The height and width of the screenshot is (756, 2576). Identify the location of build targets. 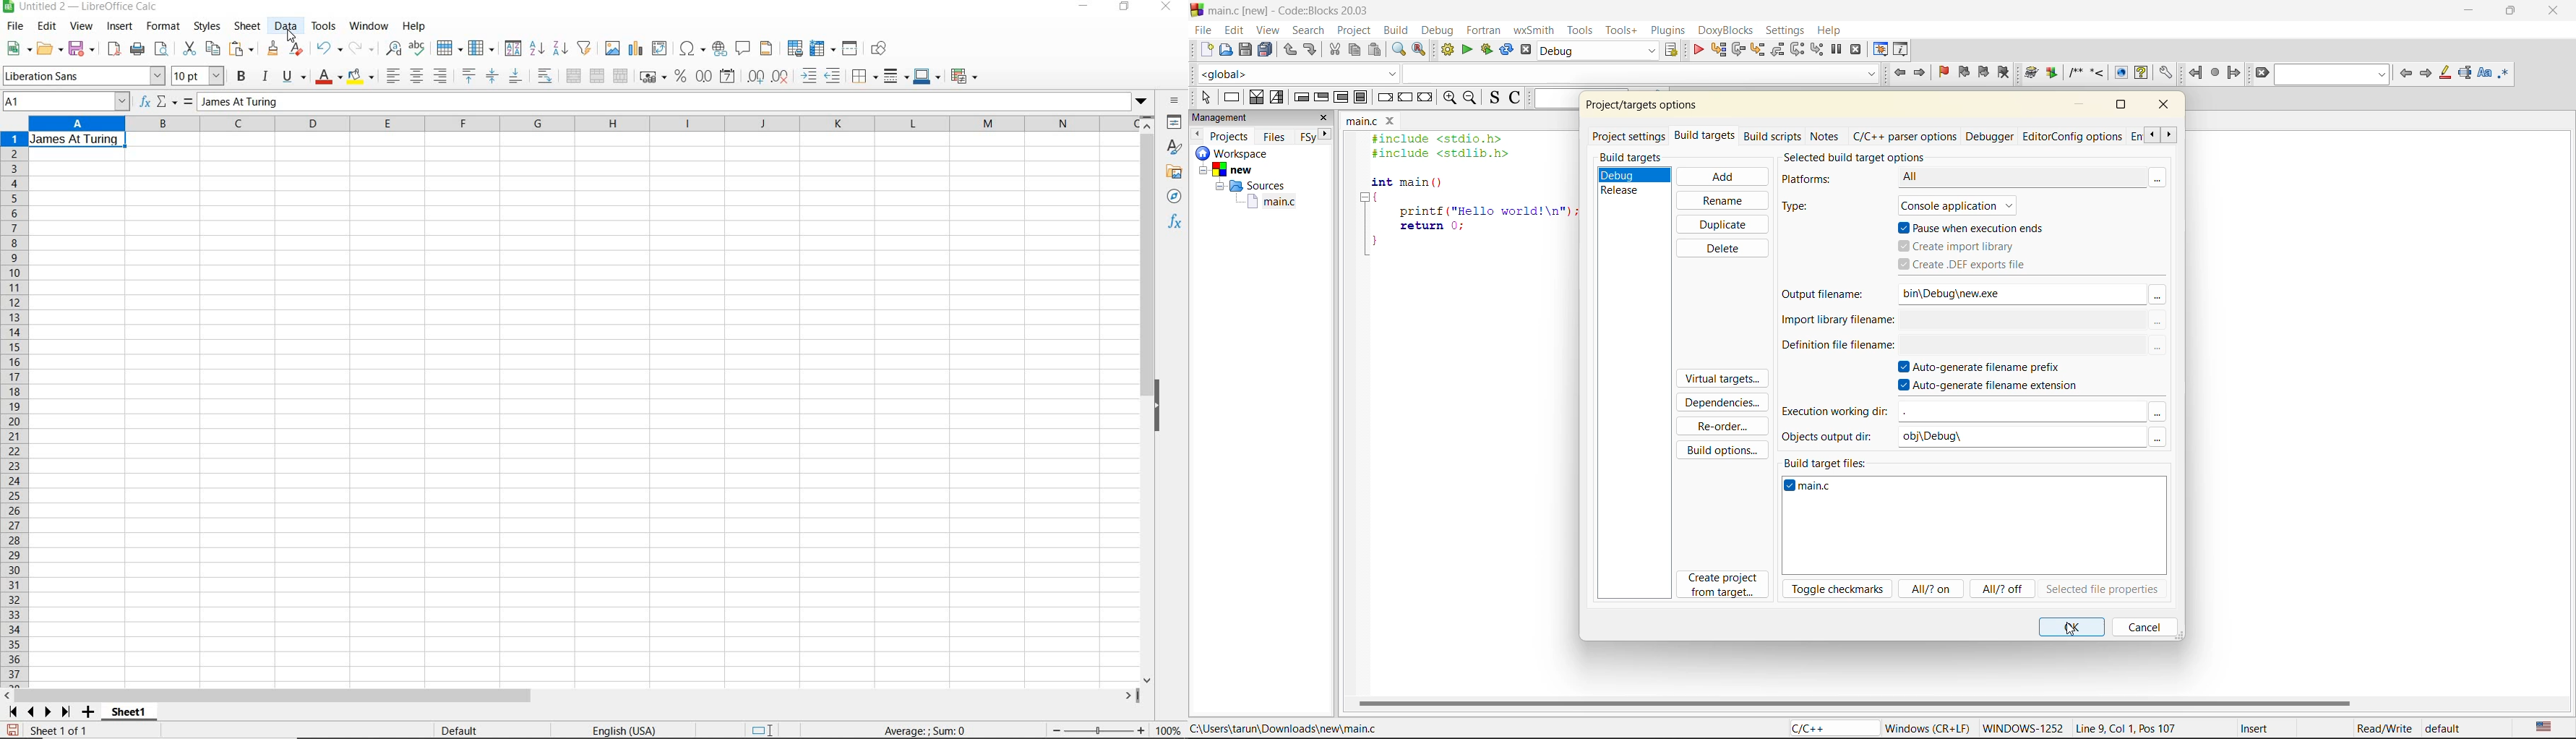
(1706, 138).